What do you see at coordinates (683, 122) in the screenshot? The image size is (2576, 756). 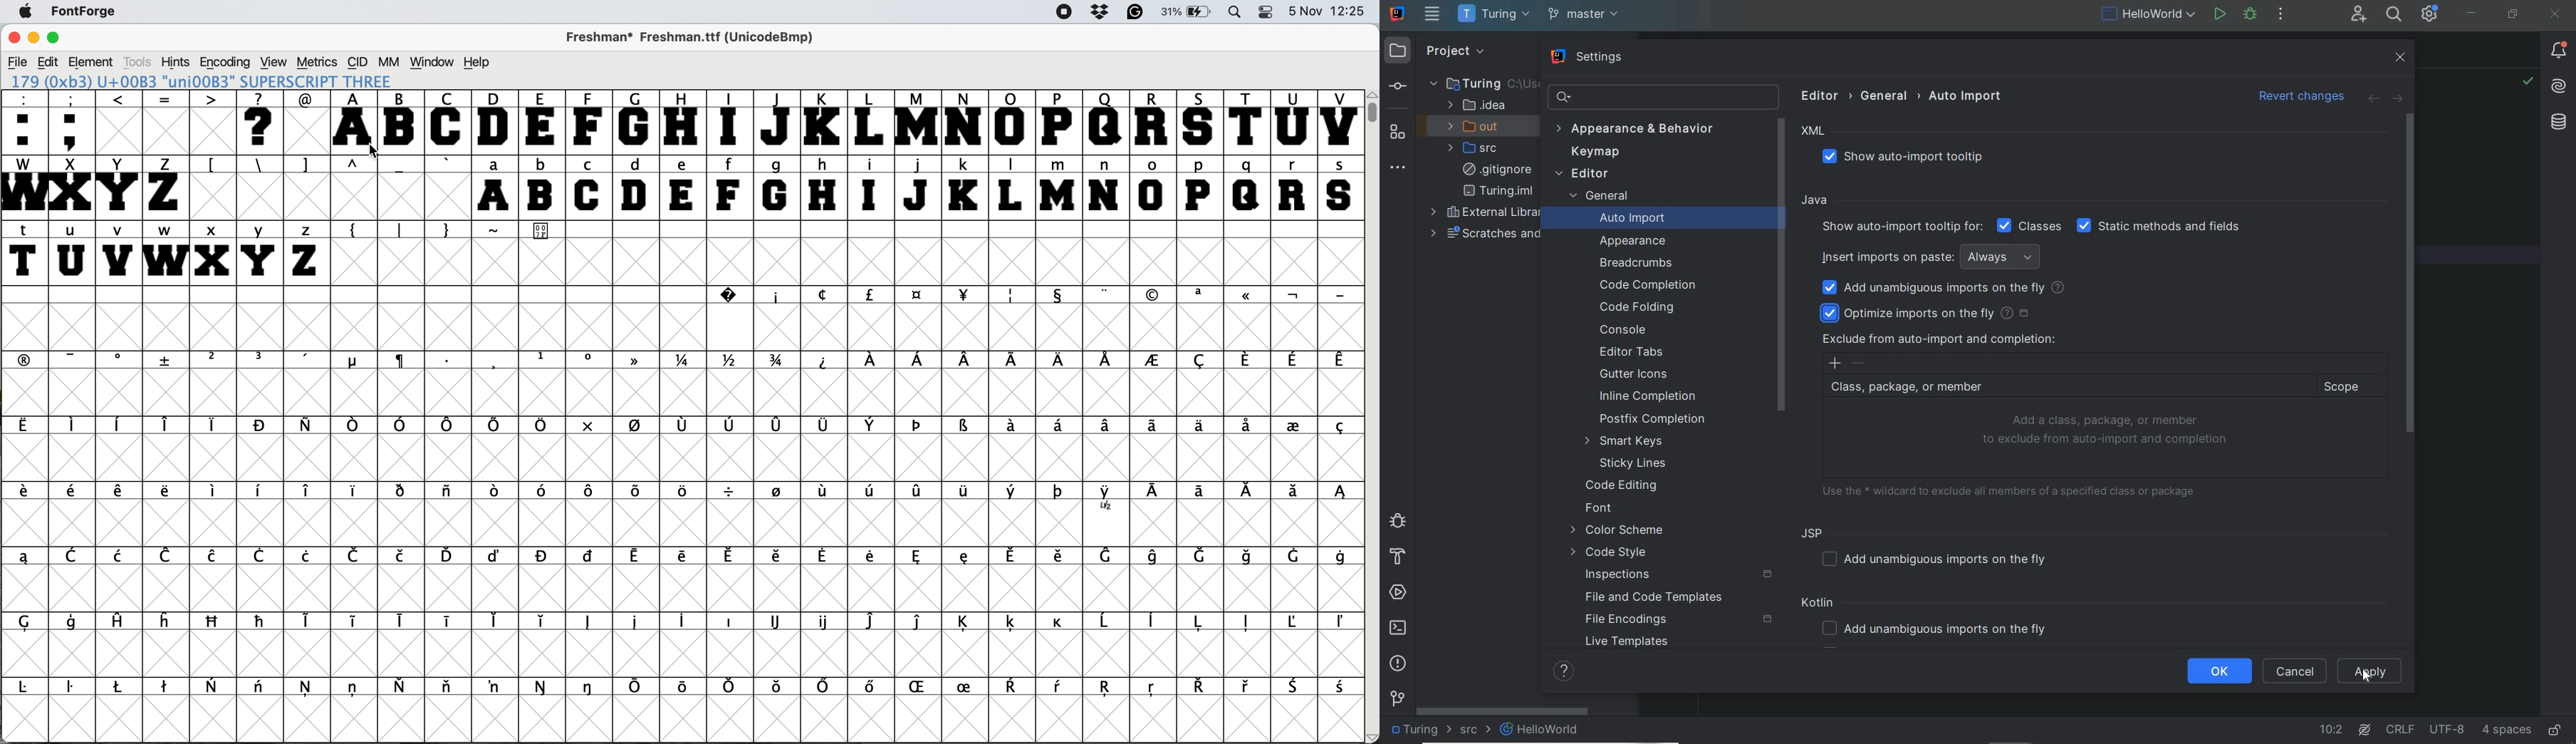 I see `H` at bounding box center [683, 122].